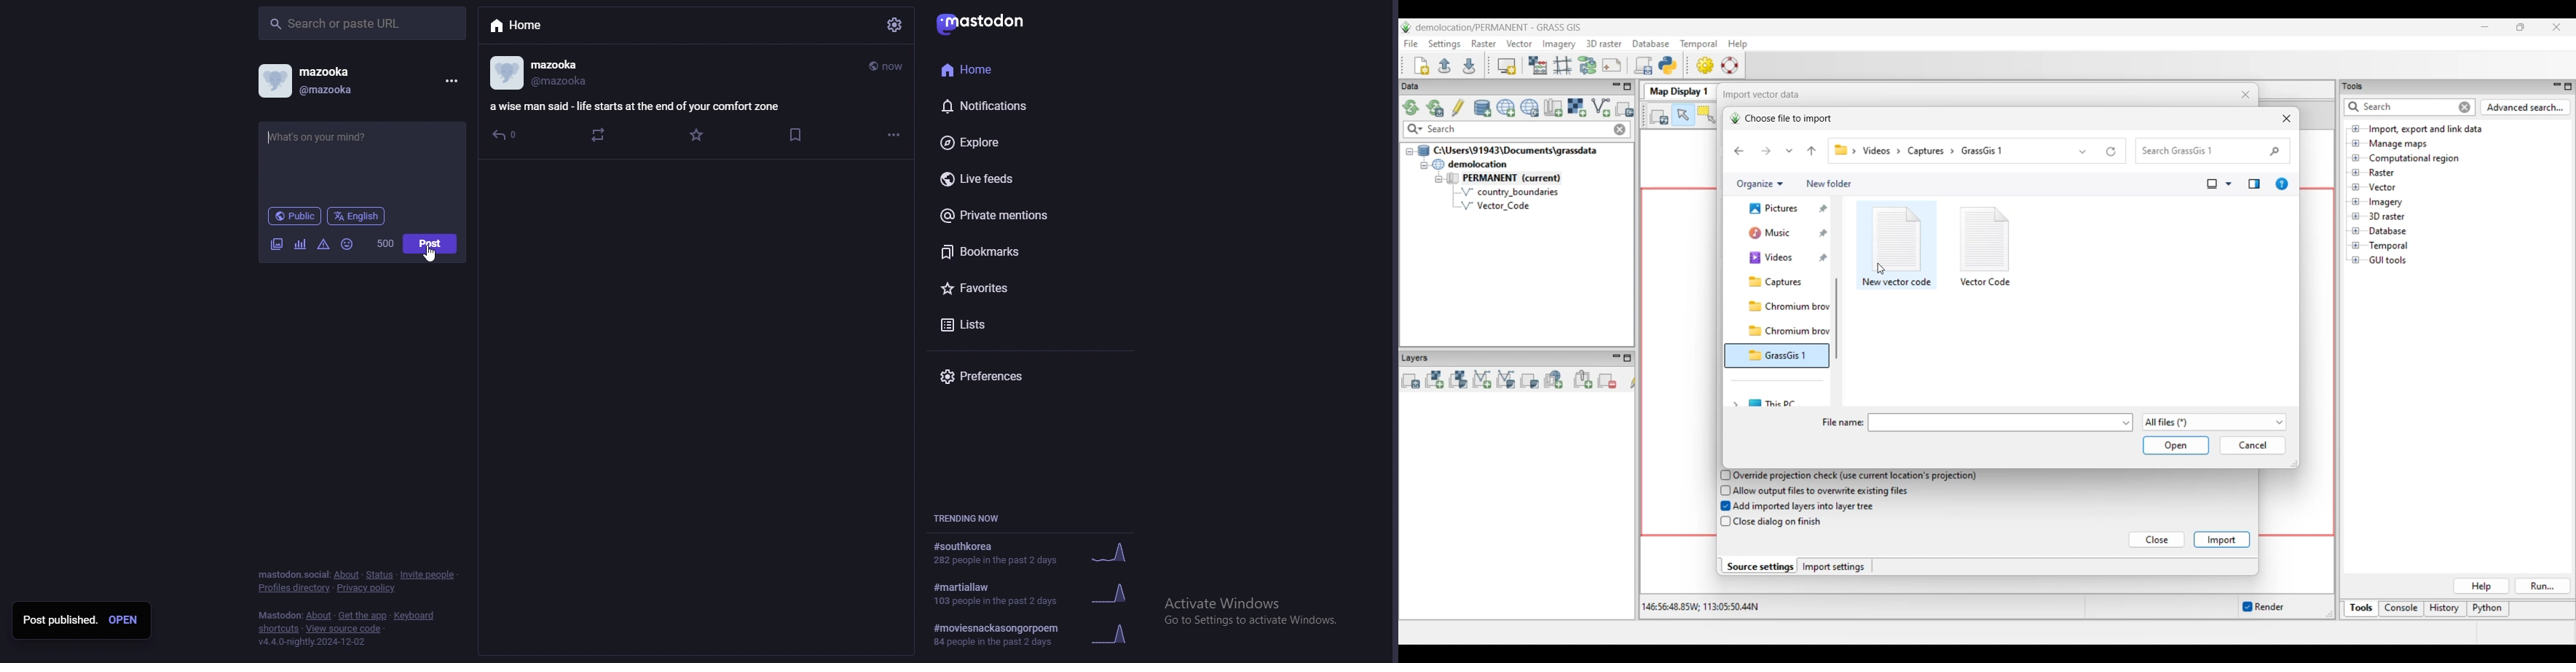 The image size is (2576, 672). Describe the element at coordinates (1018, 289) in the screenshot. I see `favourites` at that location.